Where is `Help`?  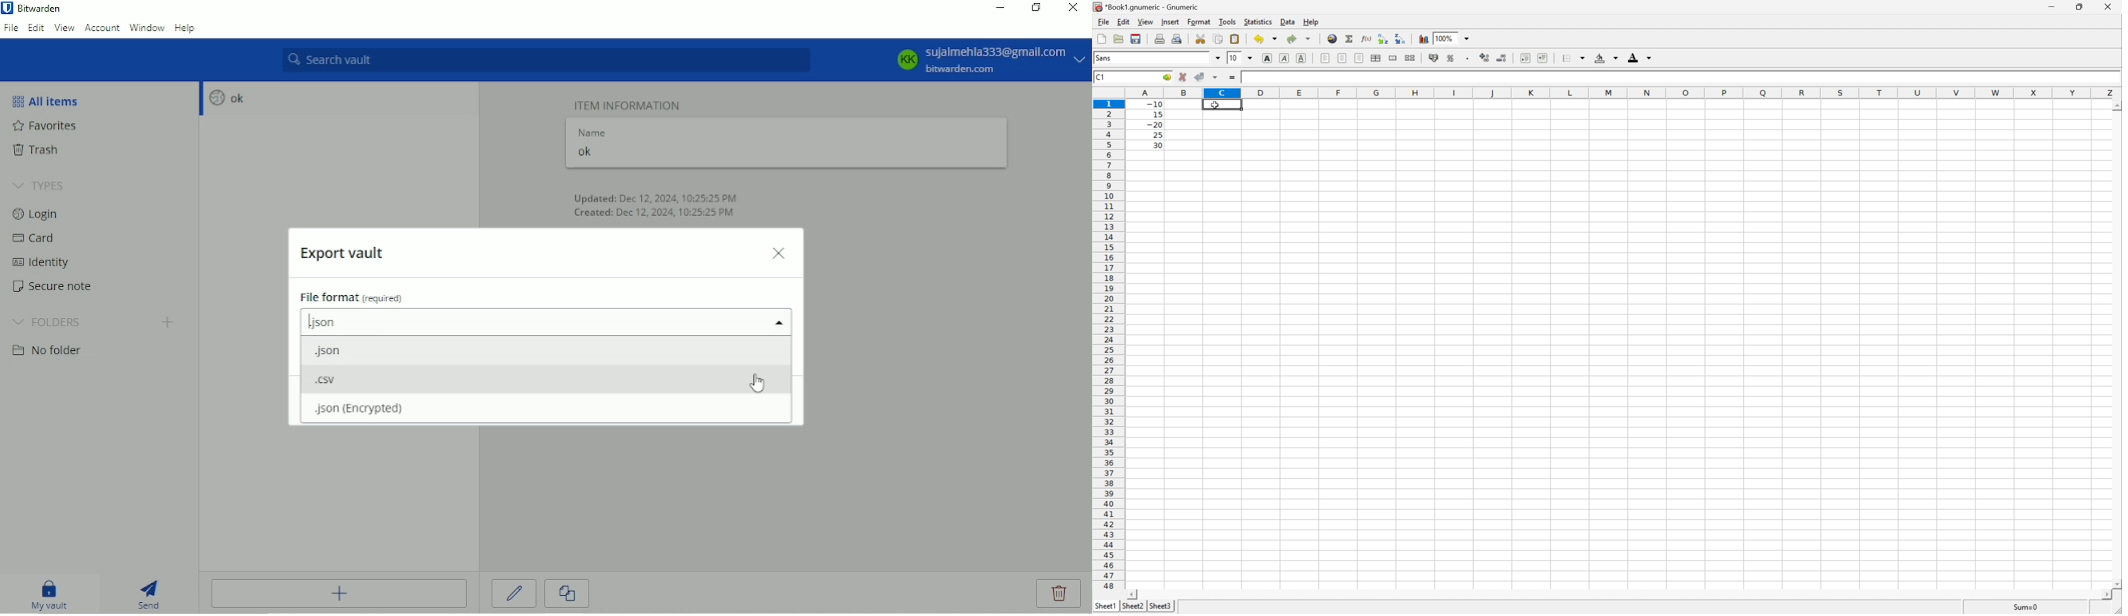 Help is located at coordinates (1311, 23).